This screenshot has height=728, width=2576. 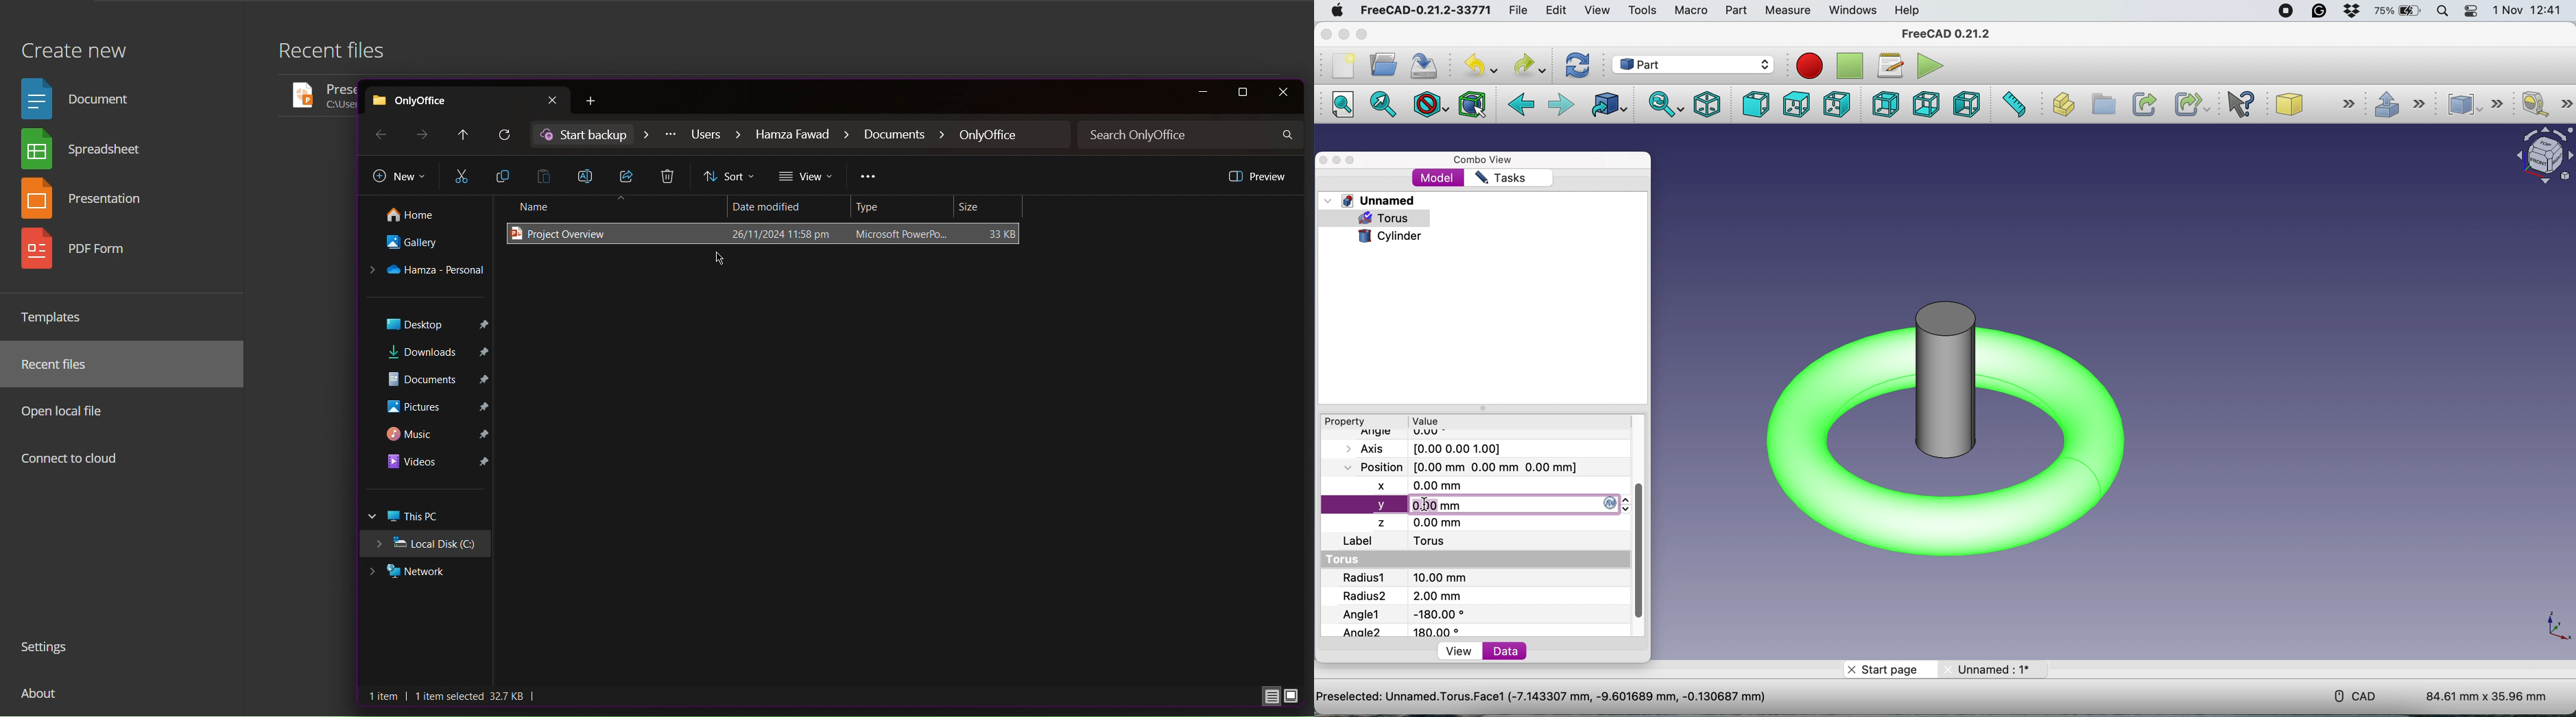 I want to click on Name, so click(x=613, y=207).